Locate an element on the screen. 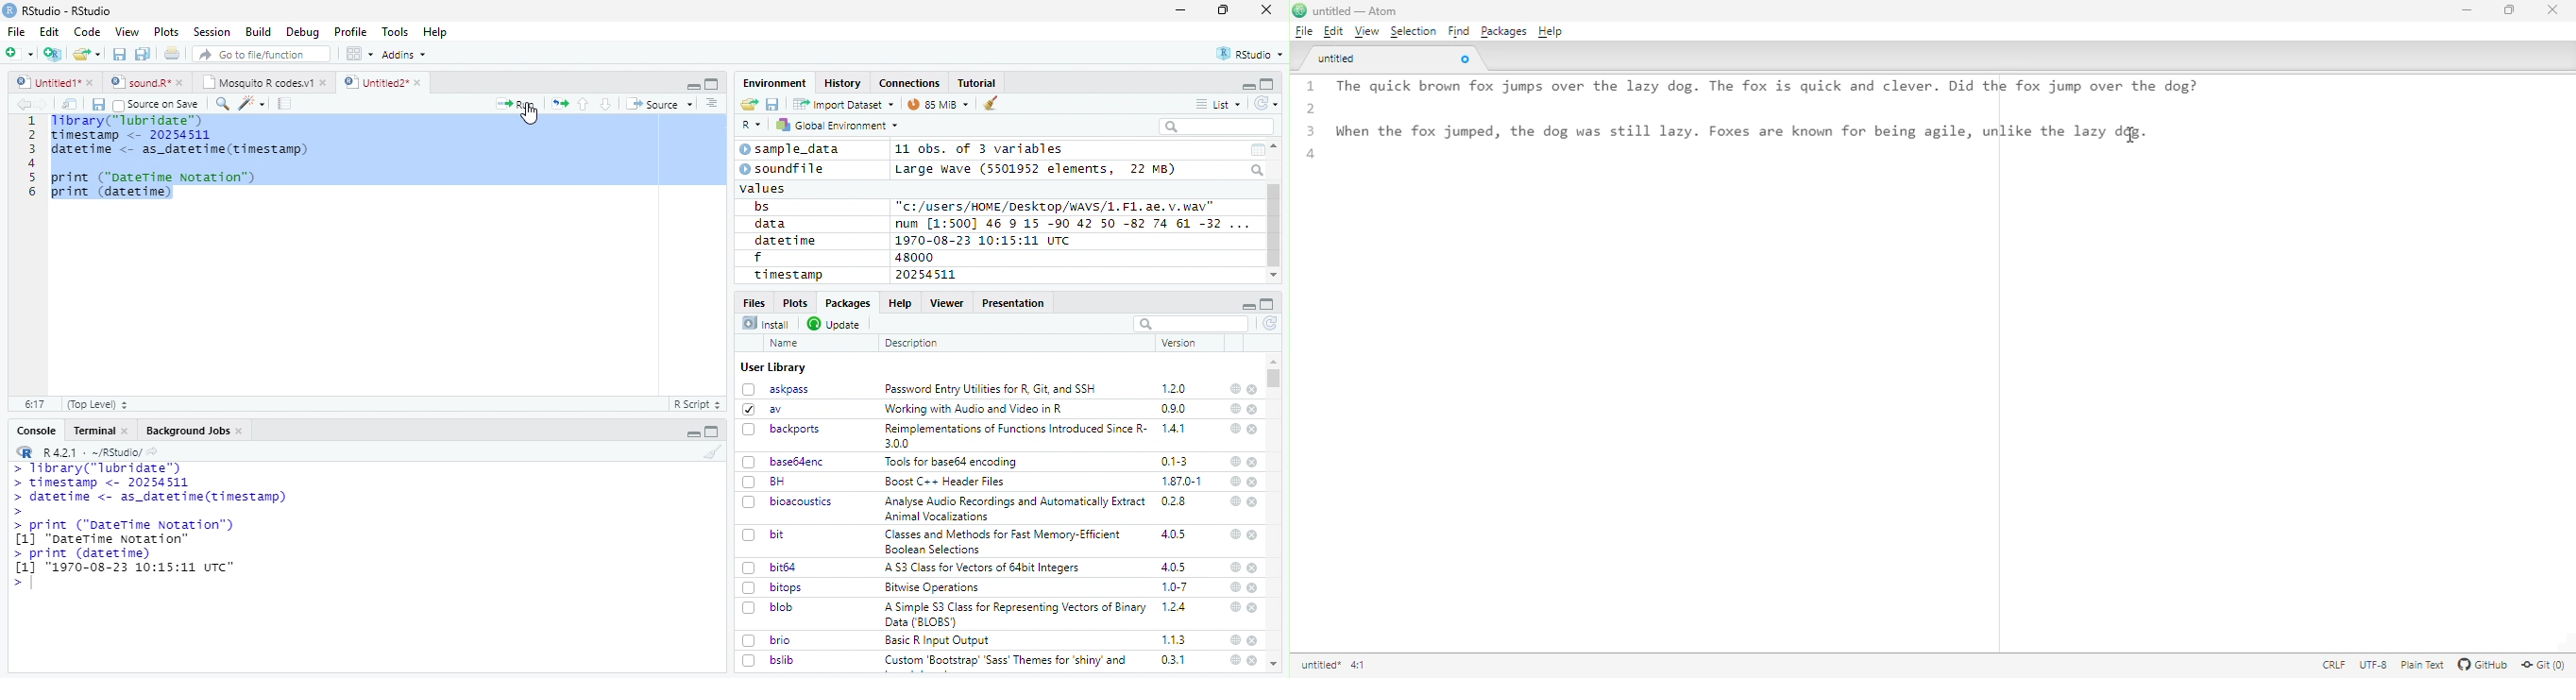 Image resolution: width=2576 pixels, height=700 pixels. Analyse Audio Recordings and Automatically ExtractAnimal Vocalizations is located at coordinates (1011, 508).